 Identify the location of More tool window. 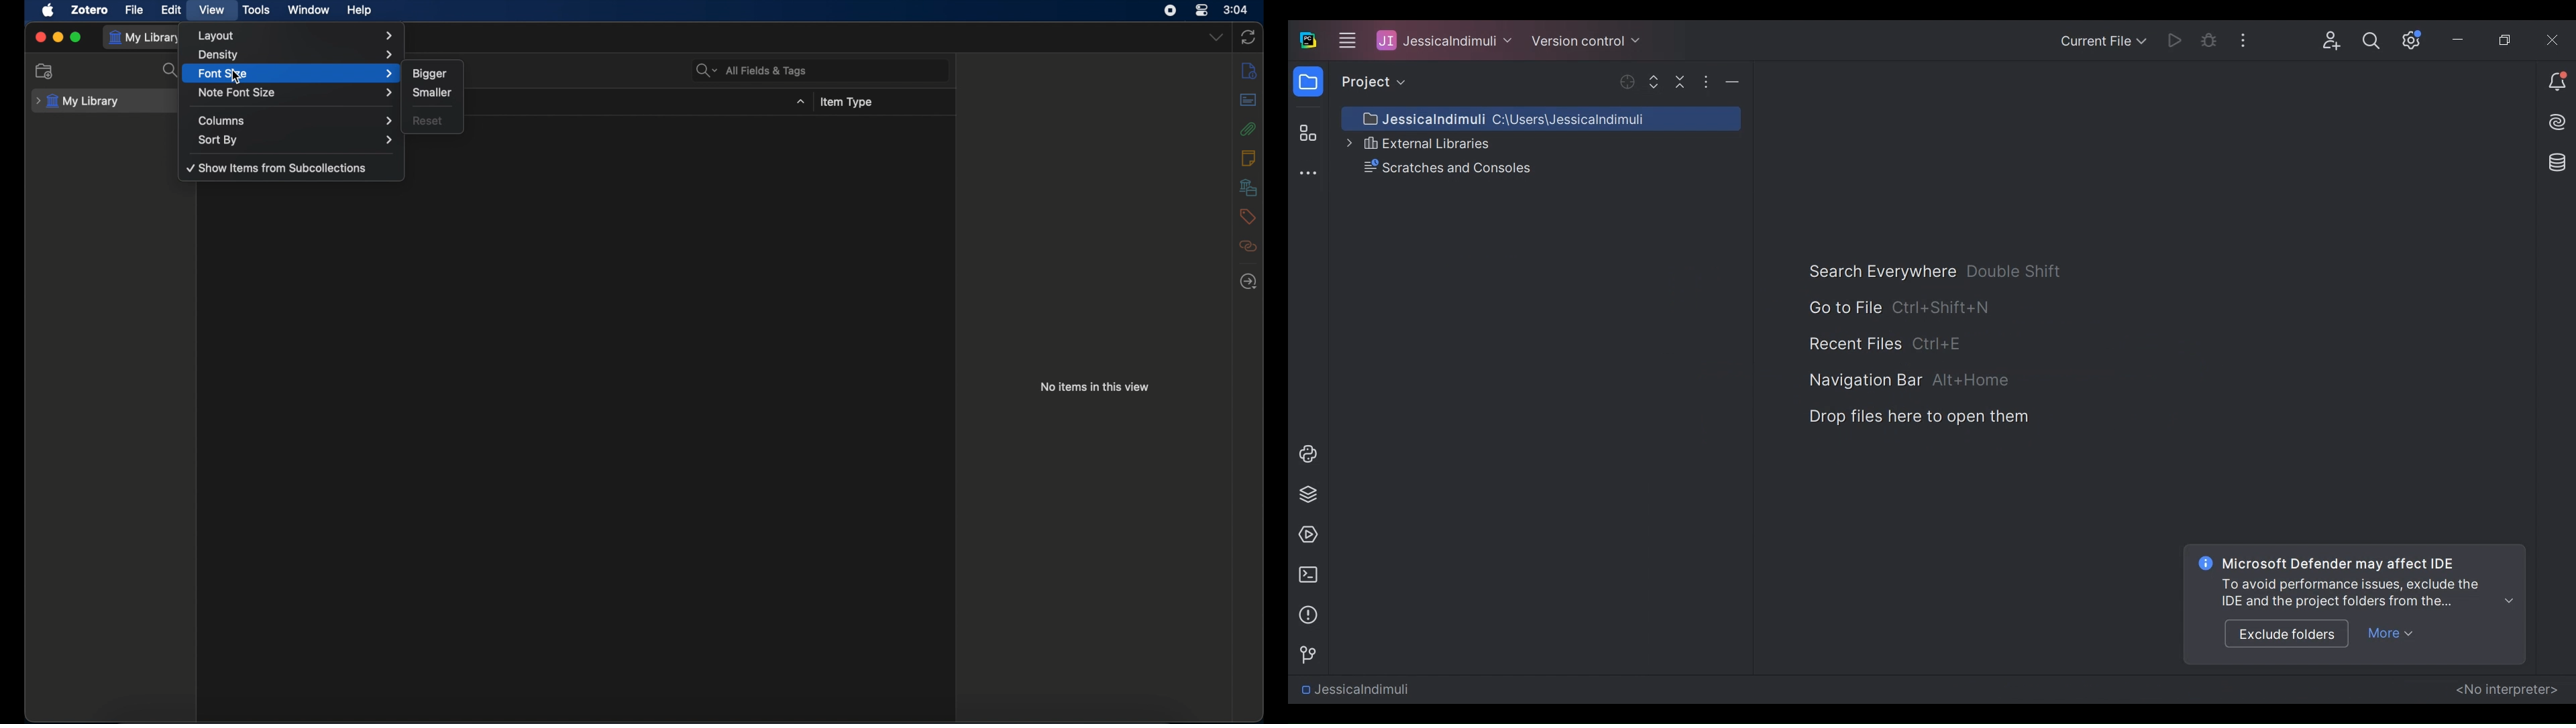
(1305, 173).